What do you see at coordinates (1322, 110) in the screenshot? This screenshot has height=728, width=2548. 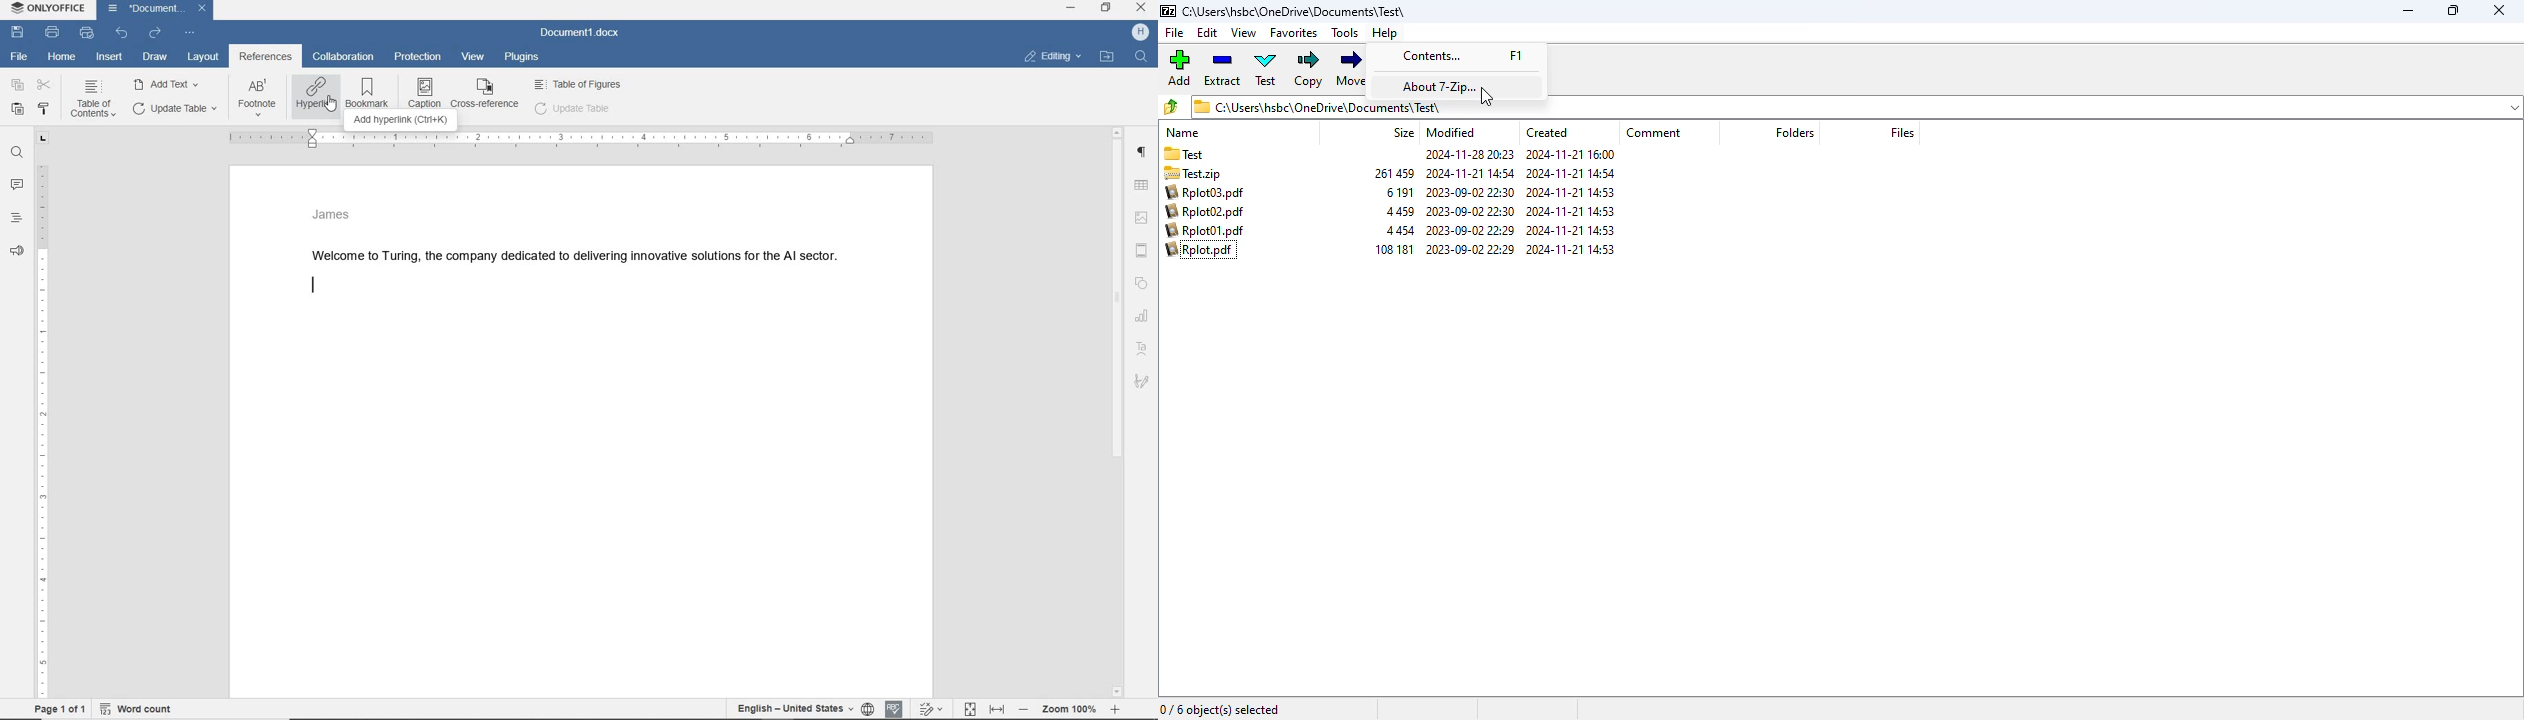 I see `C:\Users\hsbc\OneDrive\Documents\Test\` at bounding box center [1322, 110].